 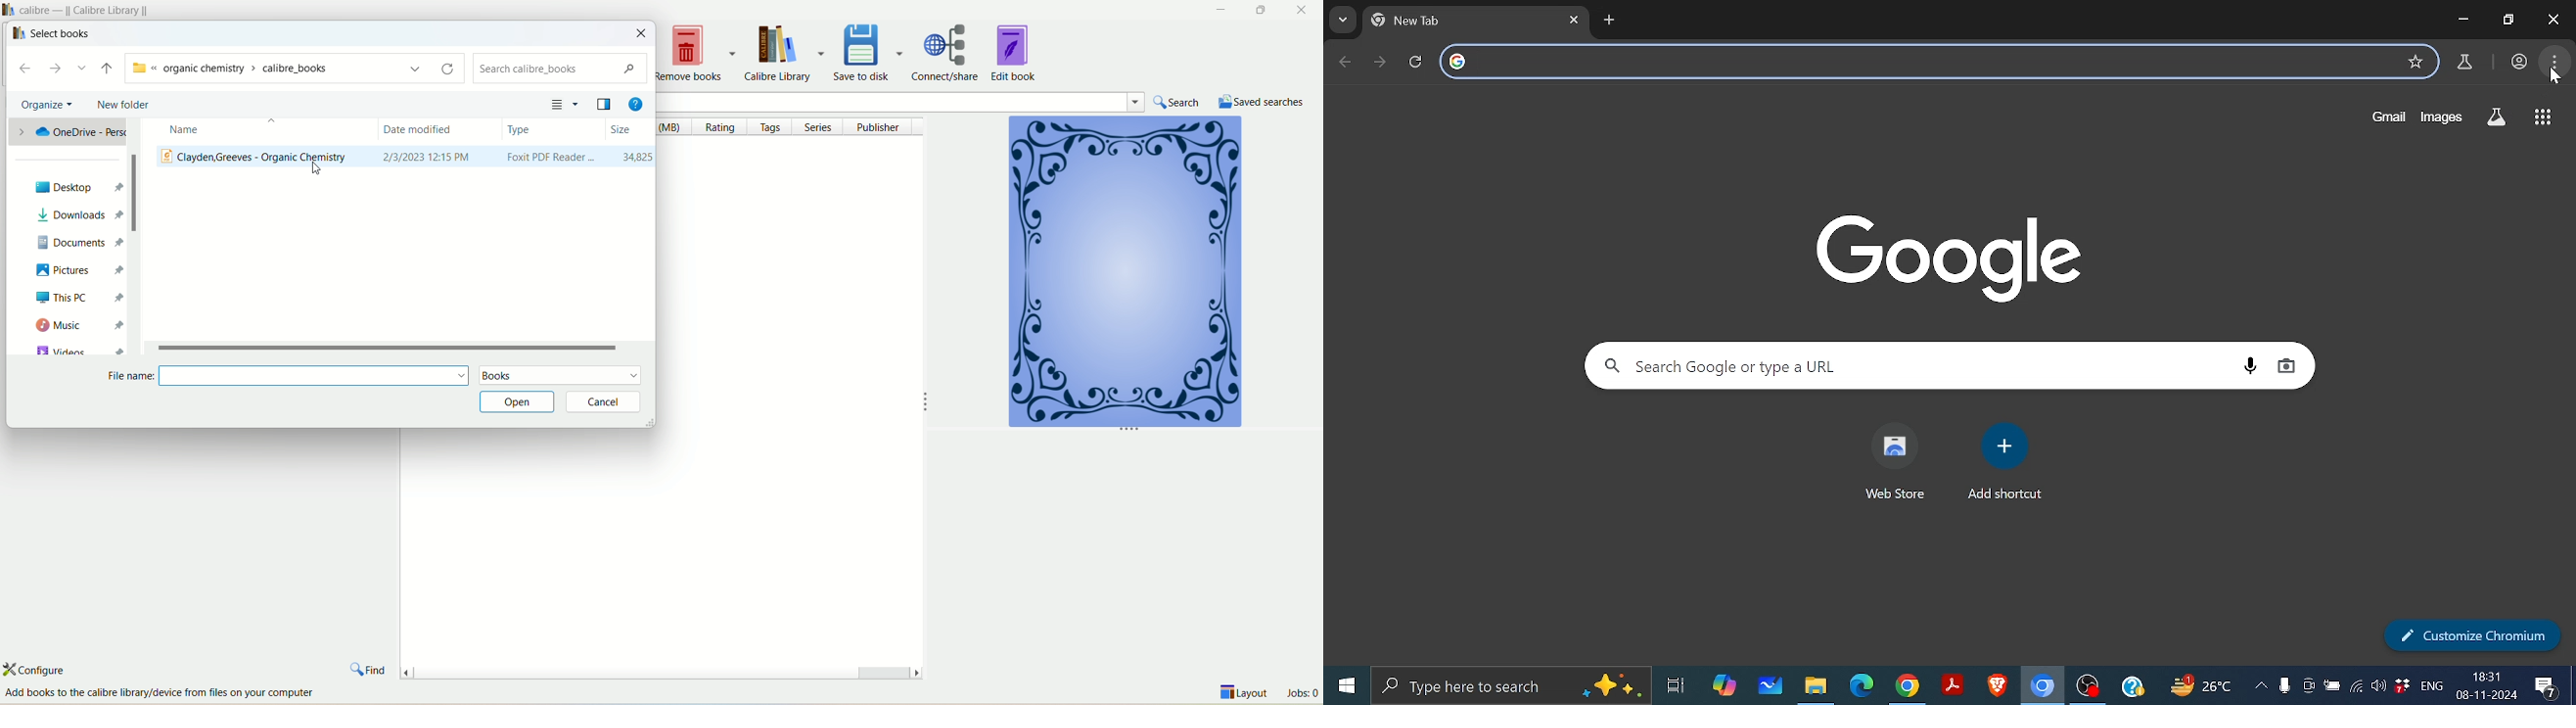 I want to click on , so click(x=2506, y=18).